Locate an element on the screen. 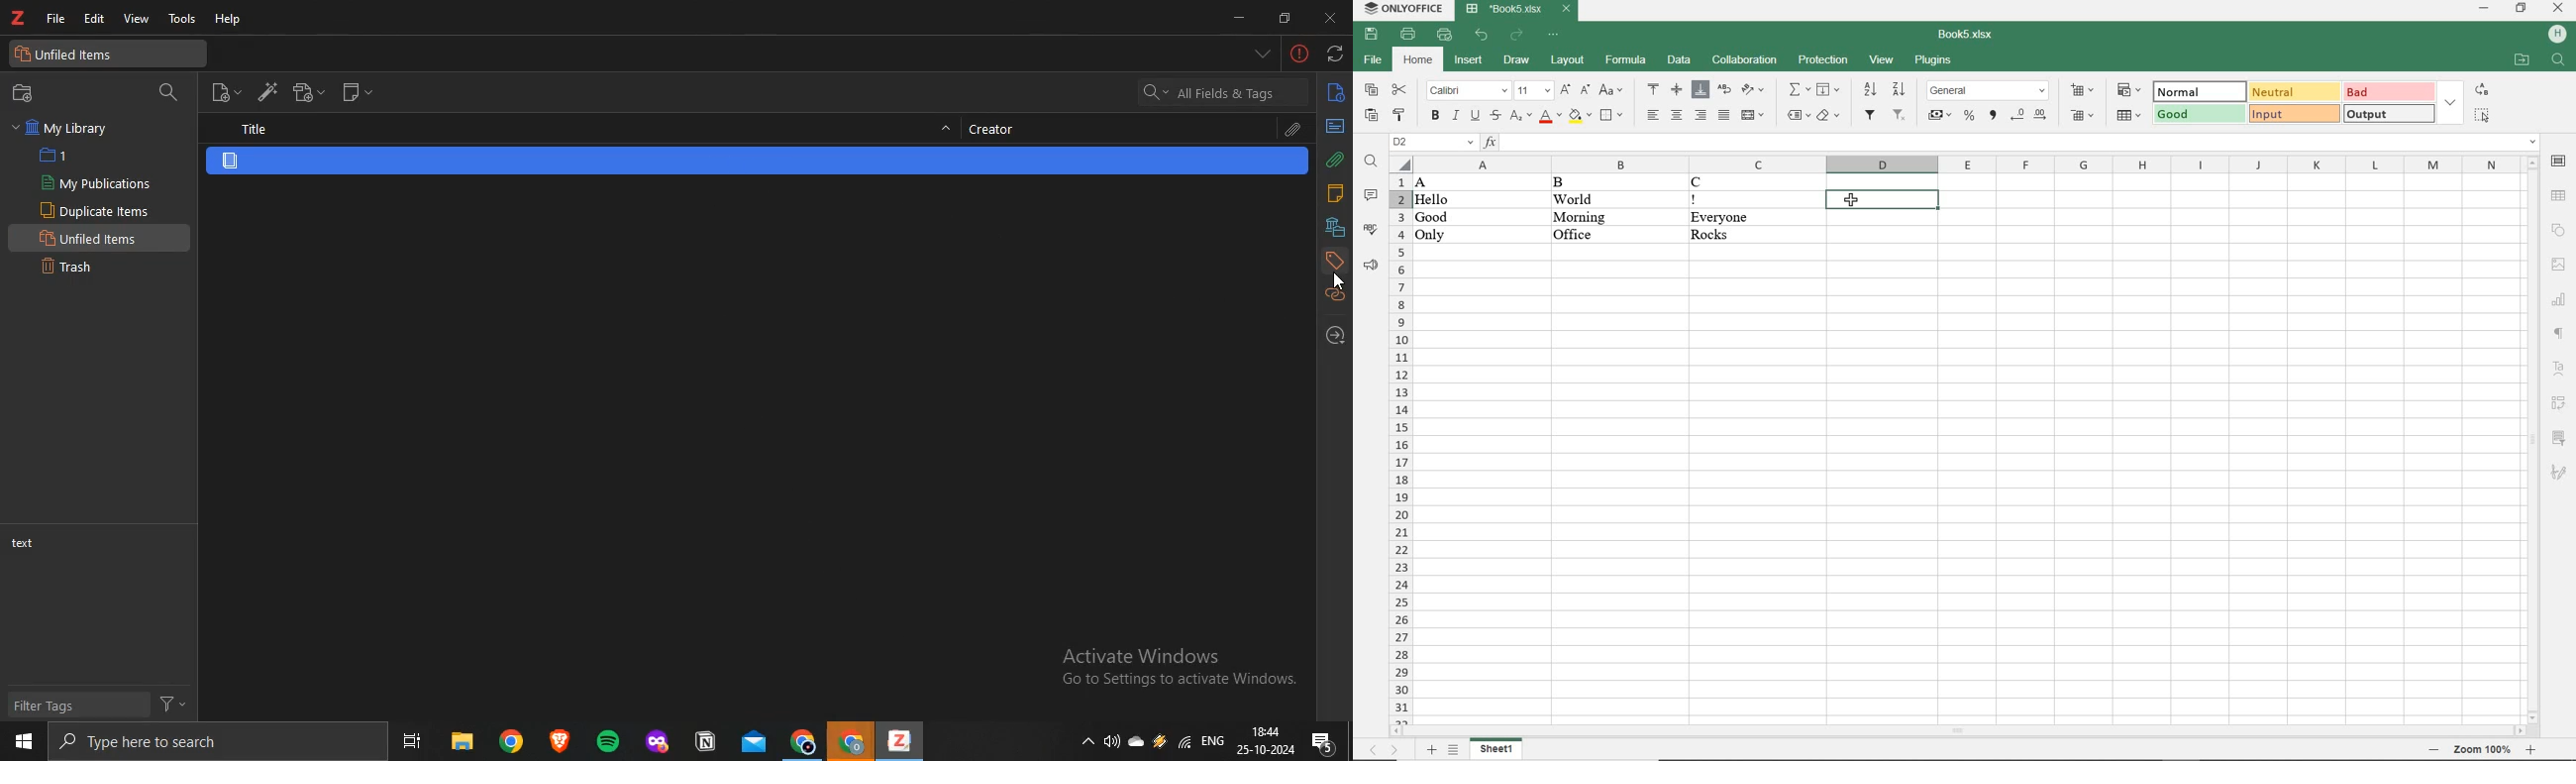 This screenshot has height=784, width=2576. chrome is located at coordinates (846, 739).